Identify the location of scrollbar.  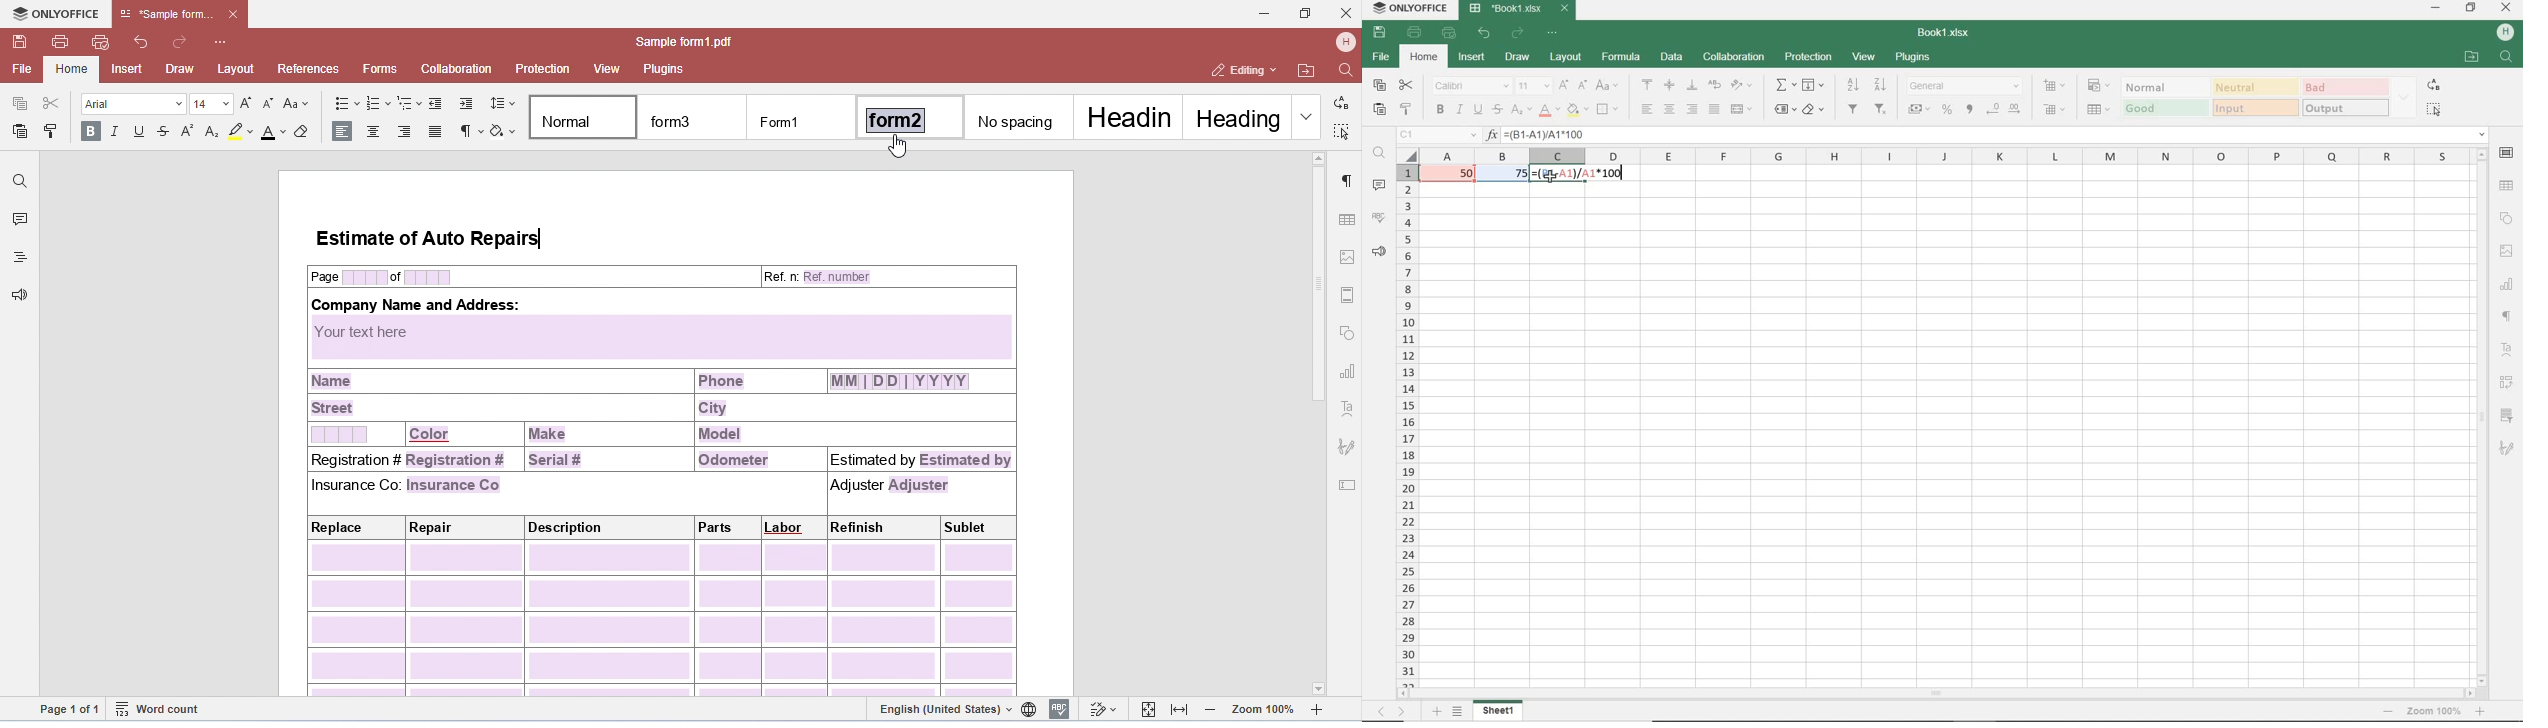
(1939, 694).